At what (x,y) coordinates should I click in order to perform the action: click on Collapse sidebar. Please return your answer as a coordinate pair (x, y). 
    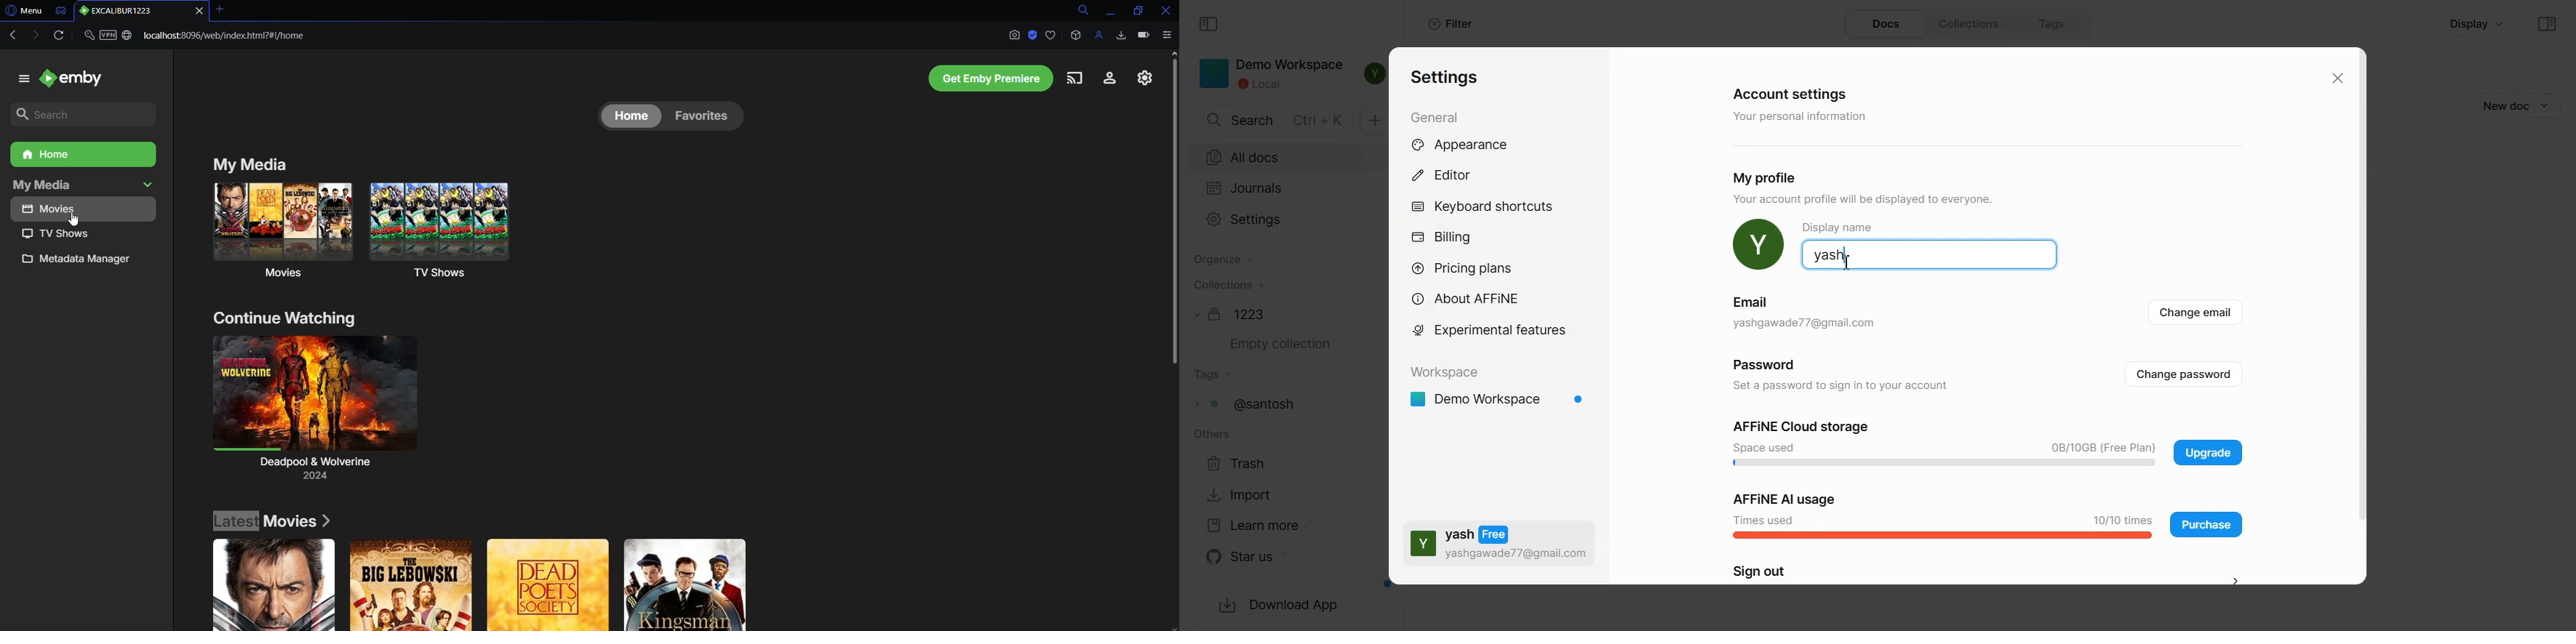
    Looking at the image, I should click on (1210, 25).